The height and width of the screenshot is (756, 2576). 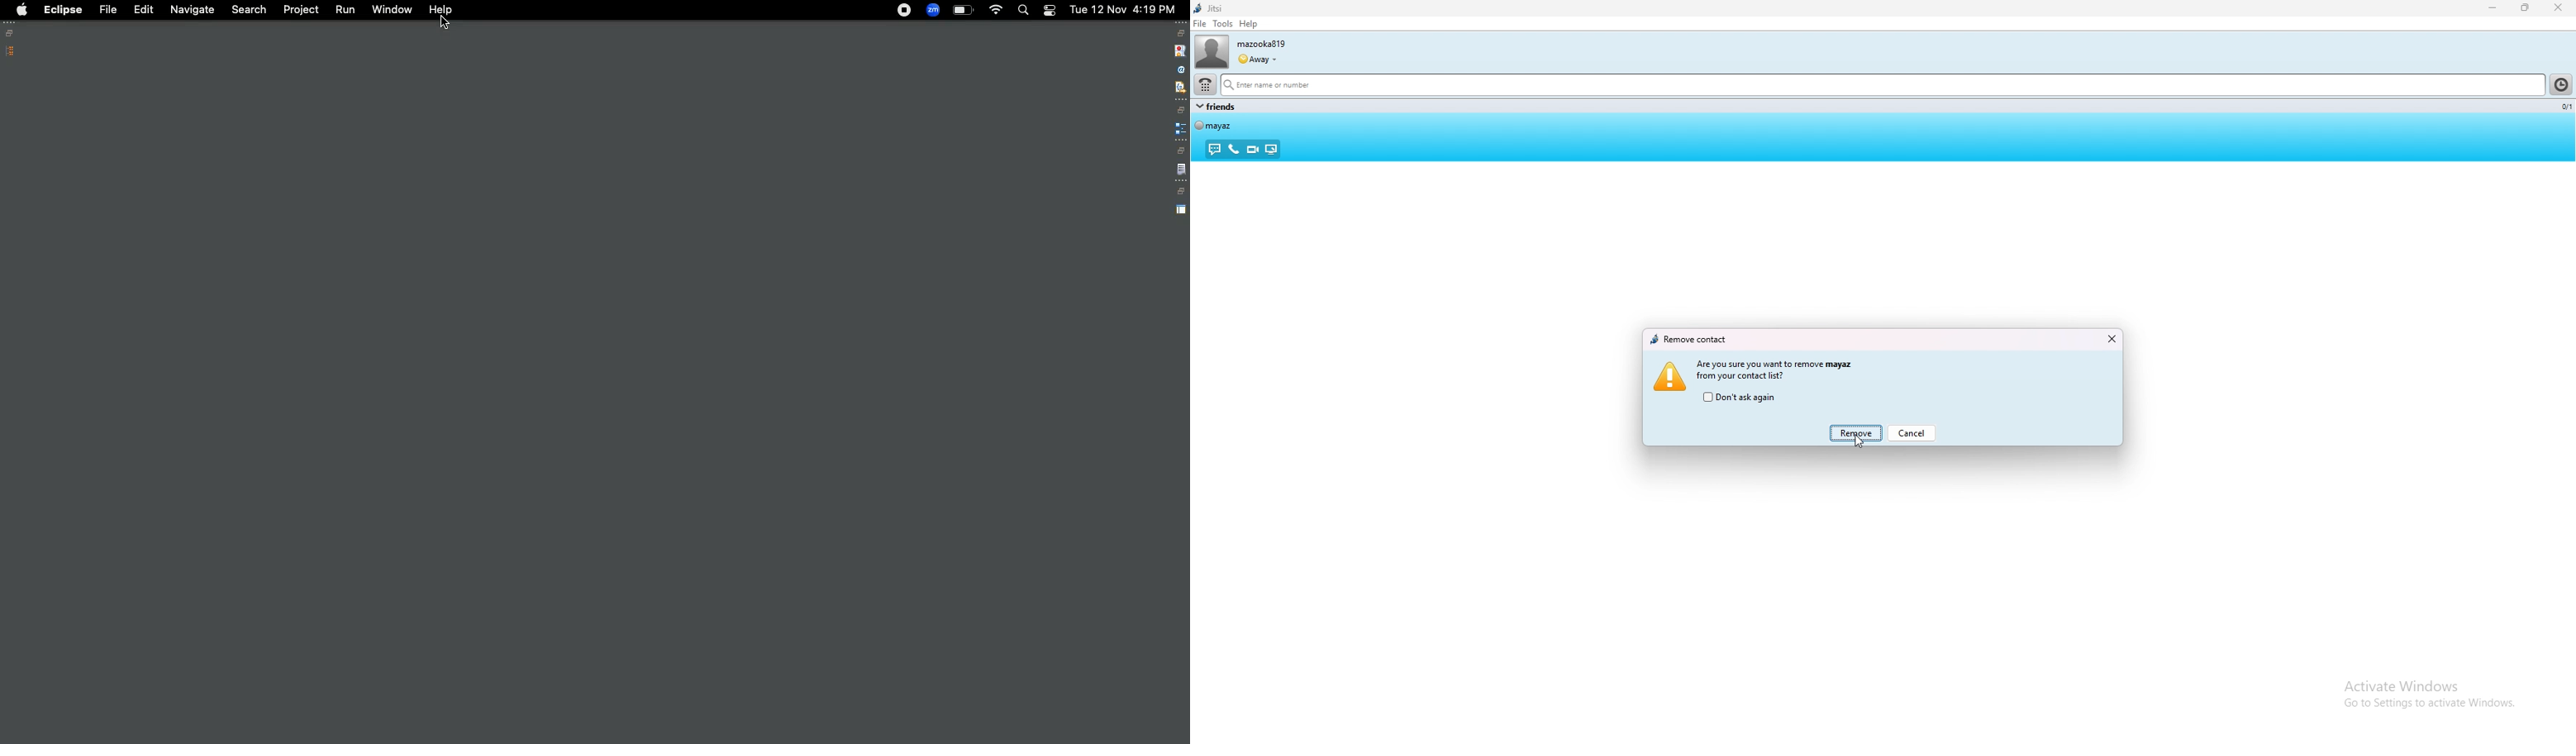 What do you see at coordinates (1858, 433) in the screenshot?
I see `remove` at bounding box center [1858, 433].